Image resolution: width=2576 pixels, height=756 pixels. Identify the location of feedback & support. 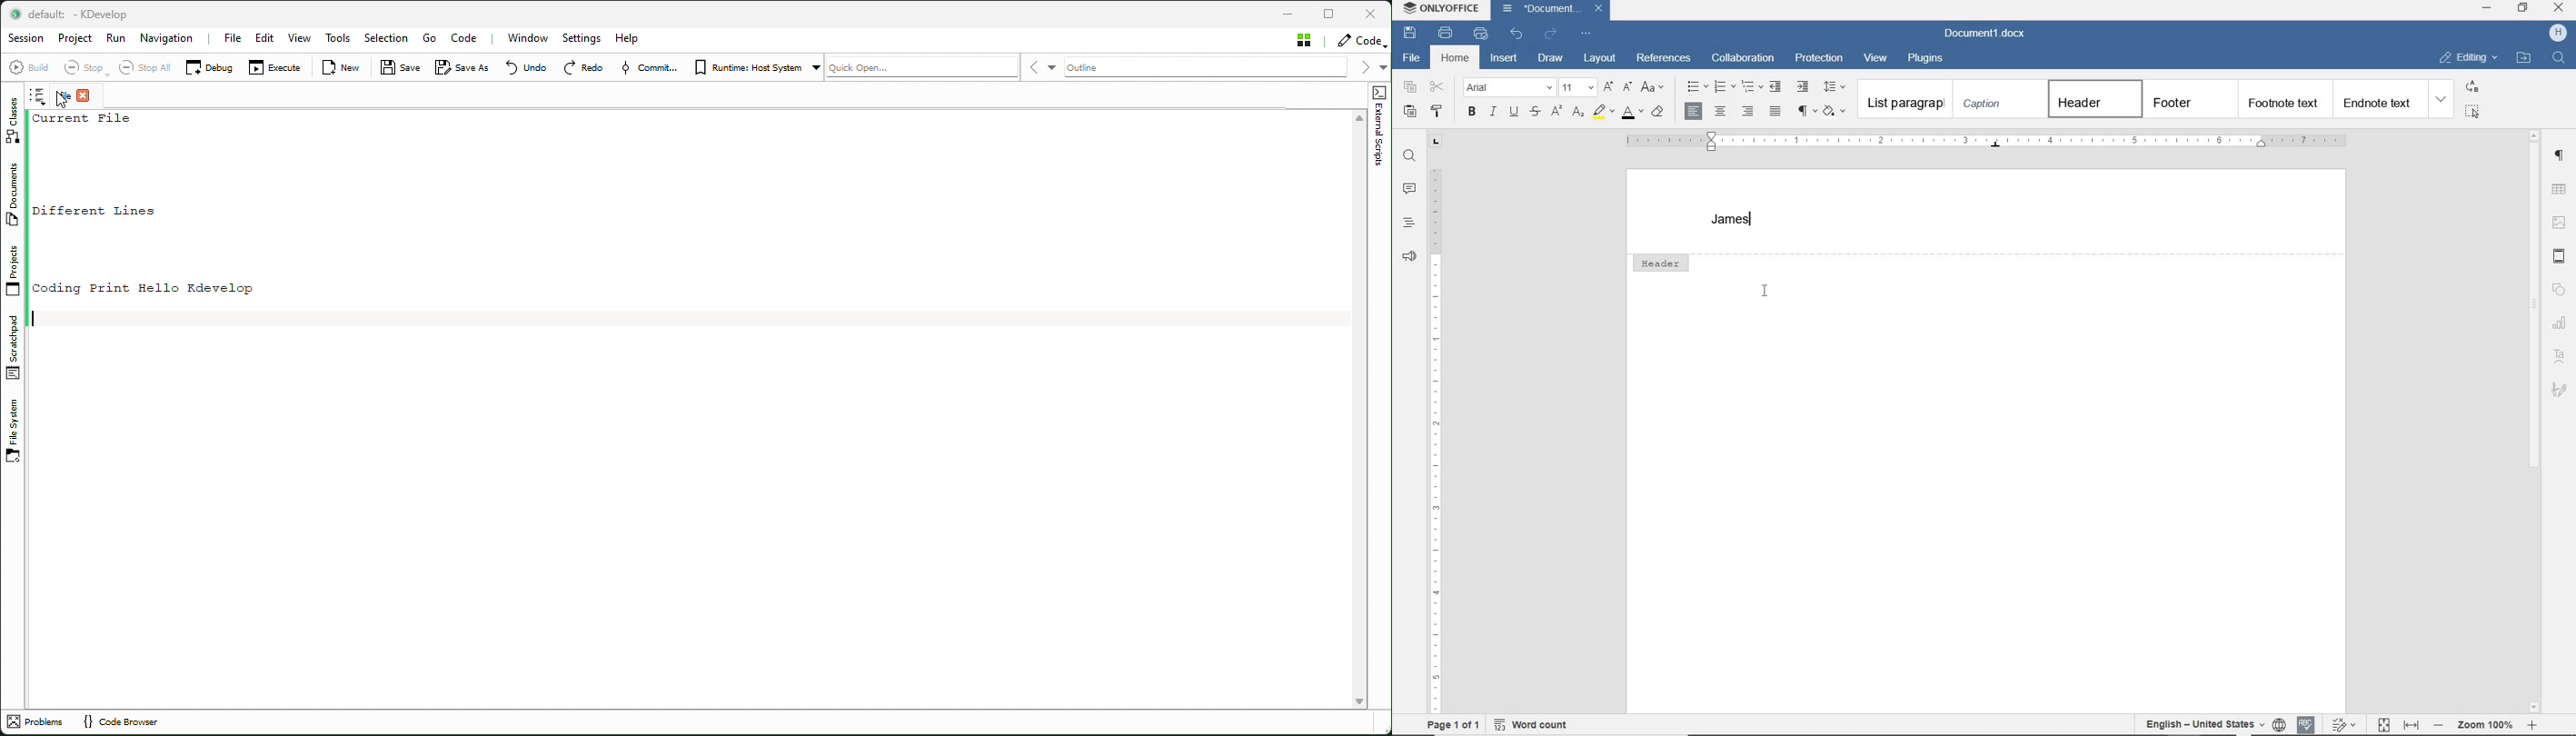
(1408, 257).